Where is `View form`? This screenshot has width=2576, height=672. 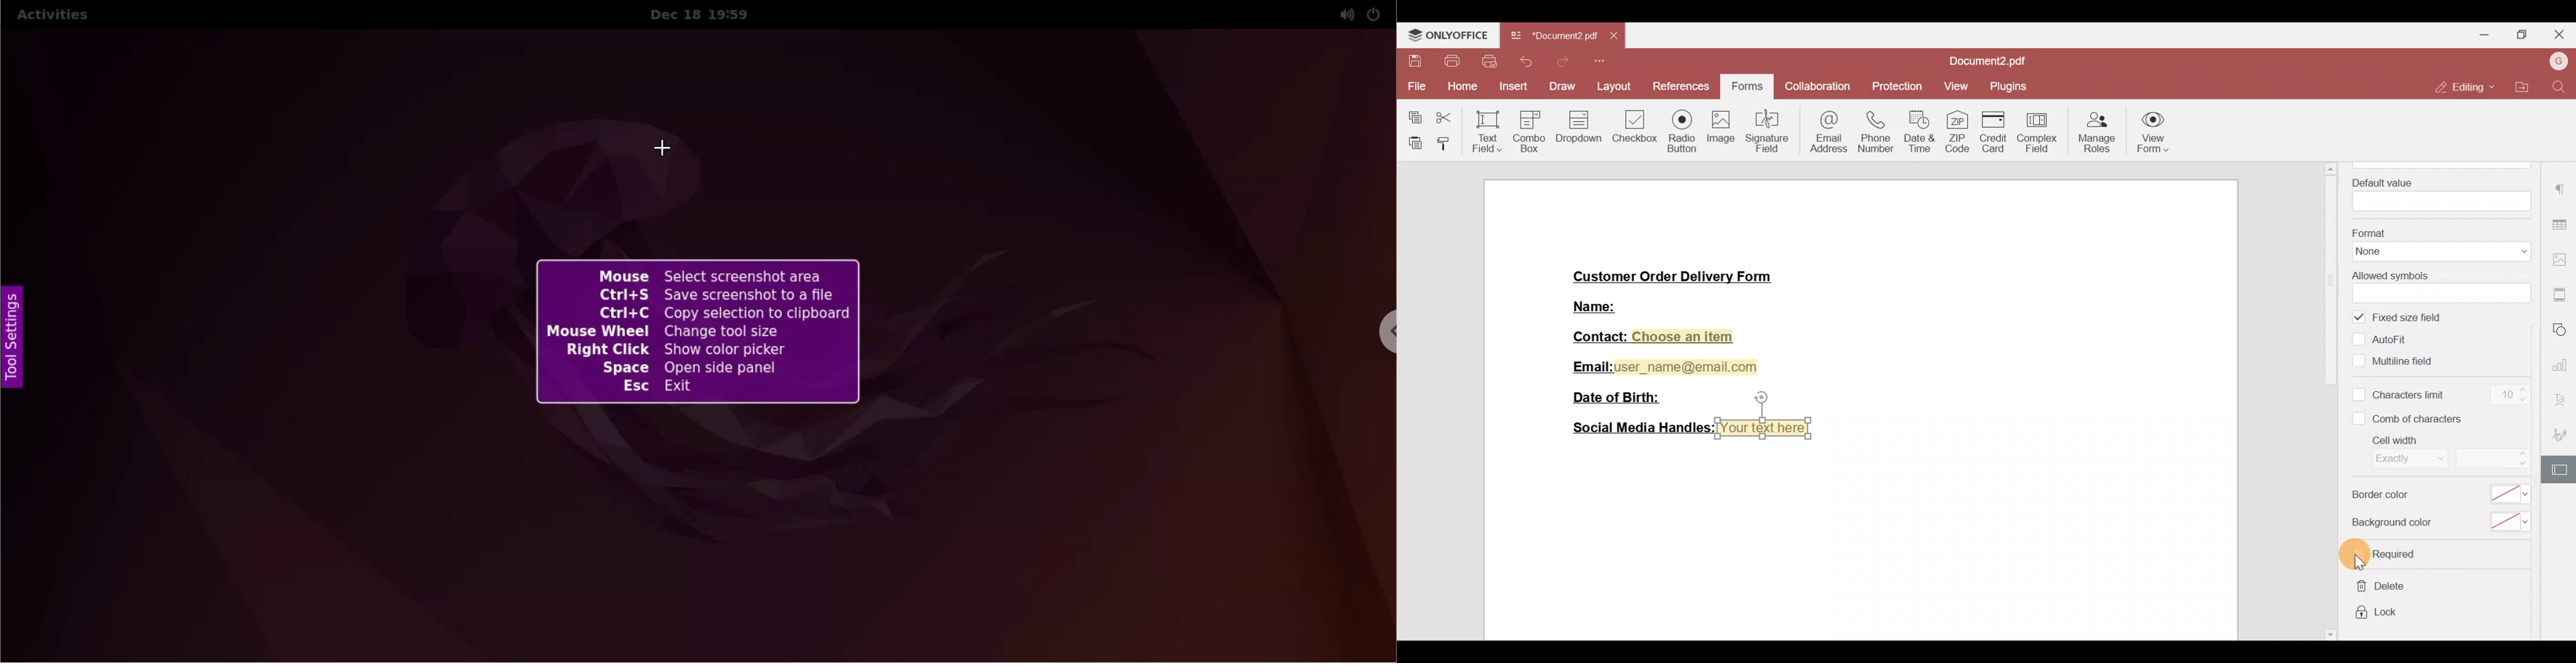 View form is located at coordinates (2159, 130).